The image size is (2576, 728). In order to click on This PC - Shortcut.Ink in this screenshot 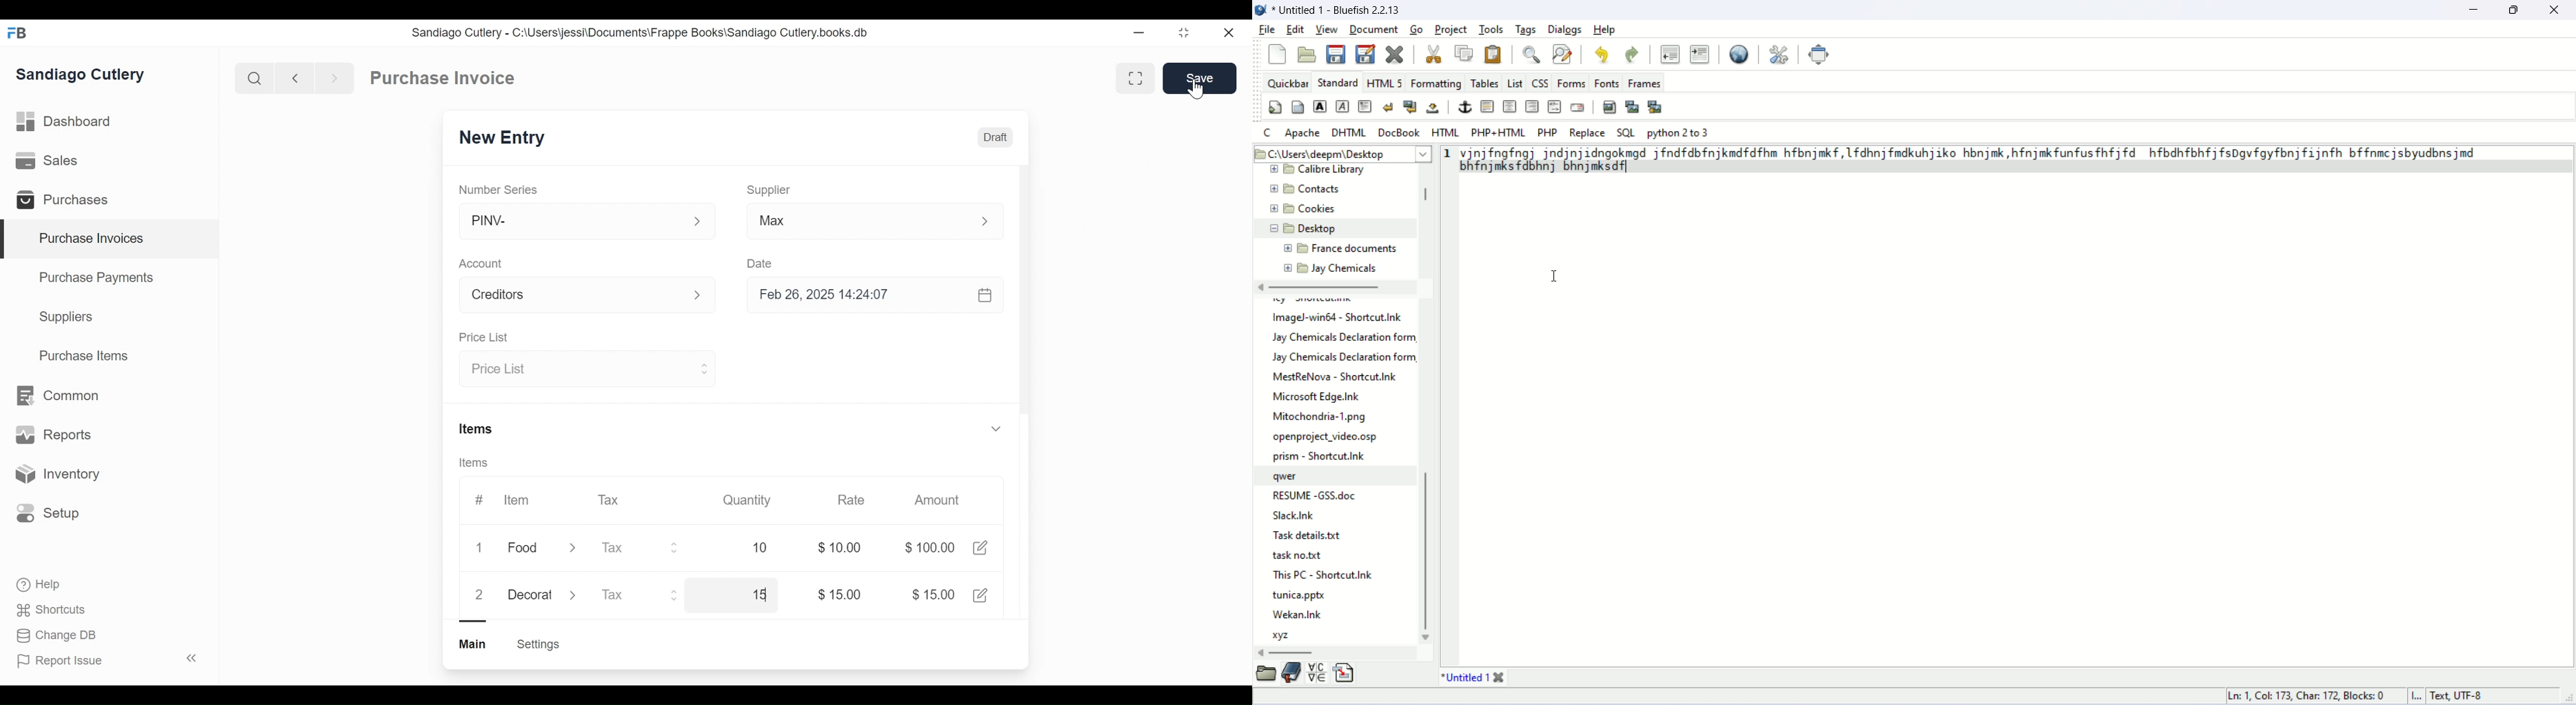, I will do `click(1322, 574)`.